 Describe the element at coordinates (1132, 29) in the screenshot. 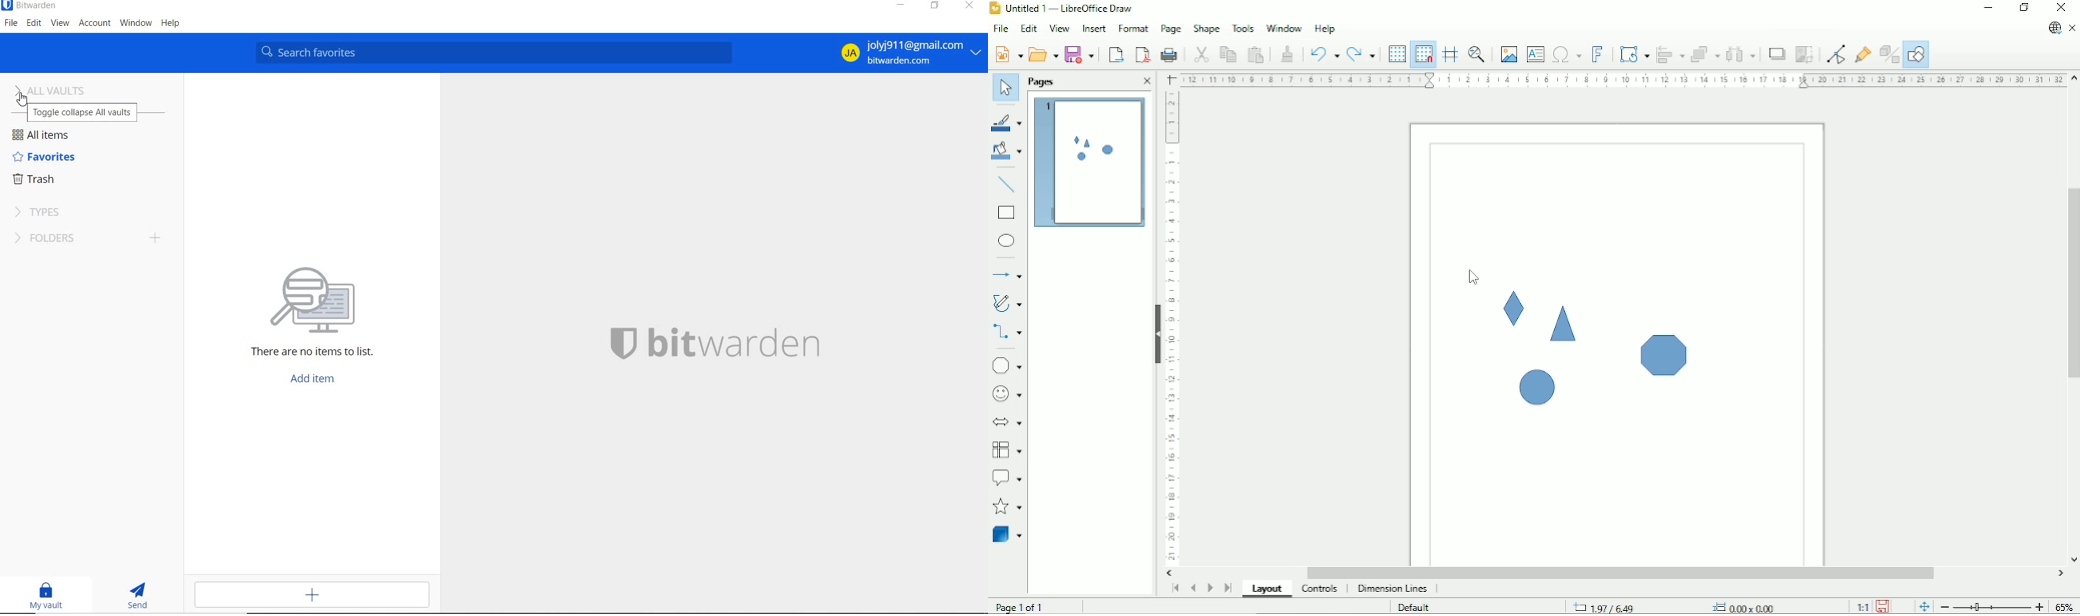

I see `Format` at that location.